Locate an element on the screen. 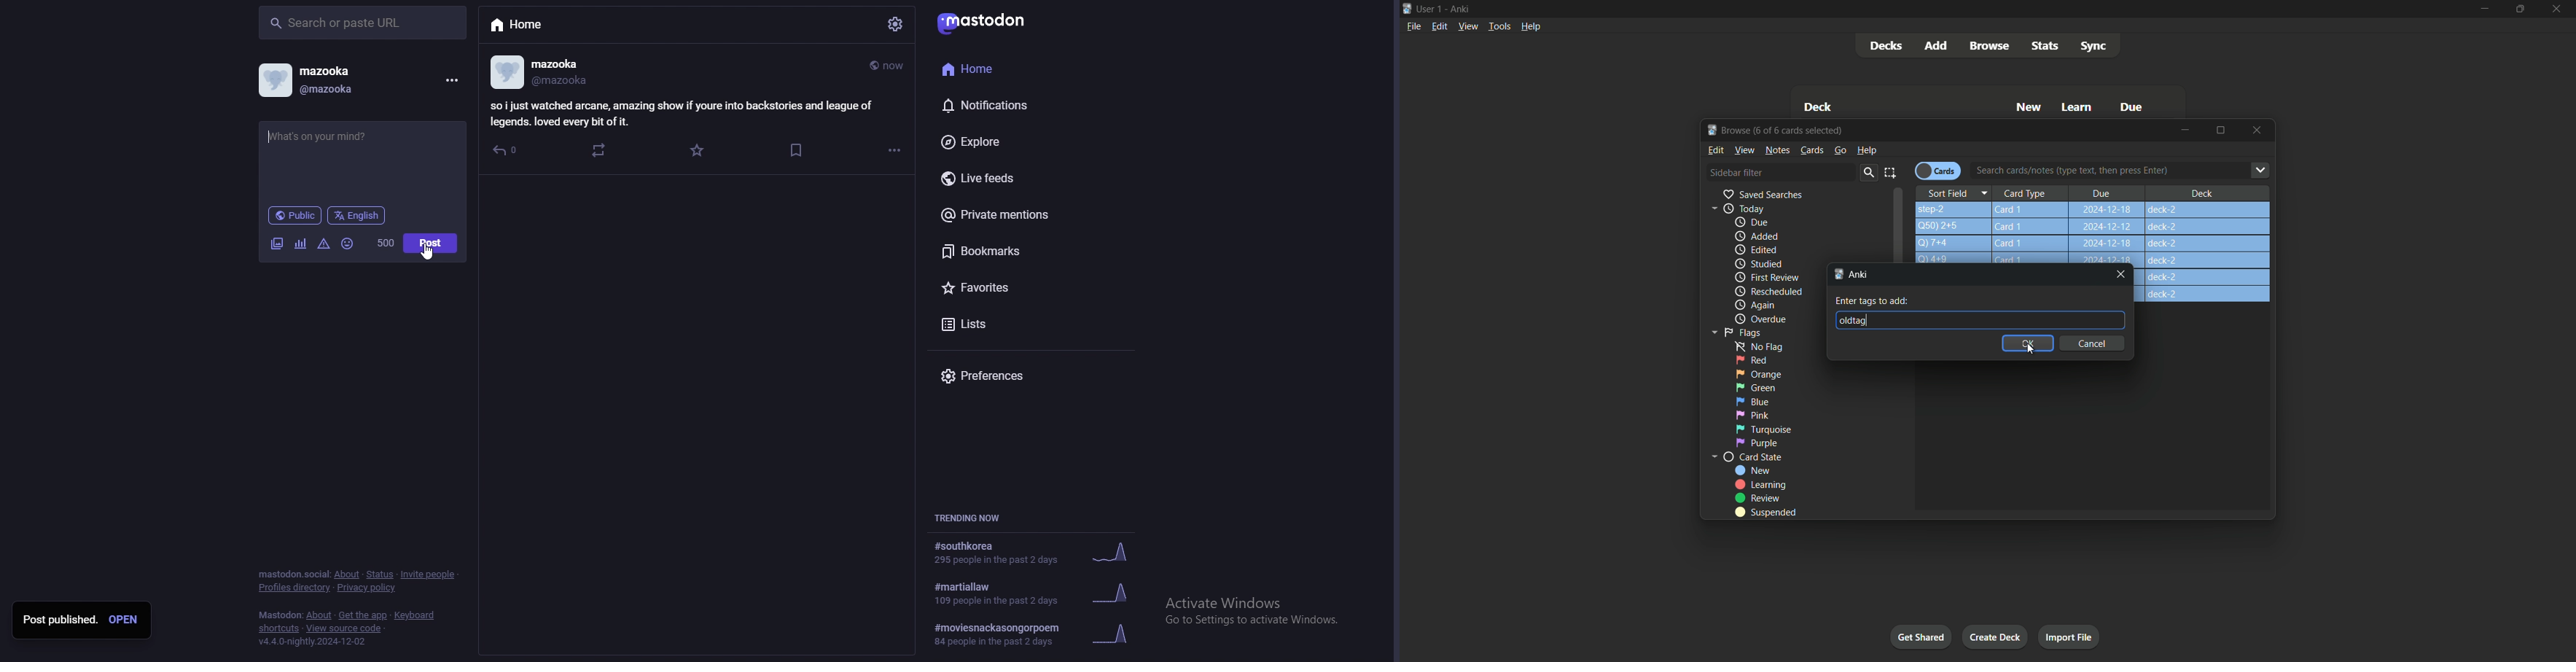 This screenshot has height=672, width=2576. Add is located at coordinates (1938, 46).